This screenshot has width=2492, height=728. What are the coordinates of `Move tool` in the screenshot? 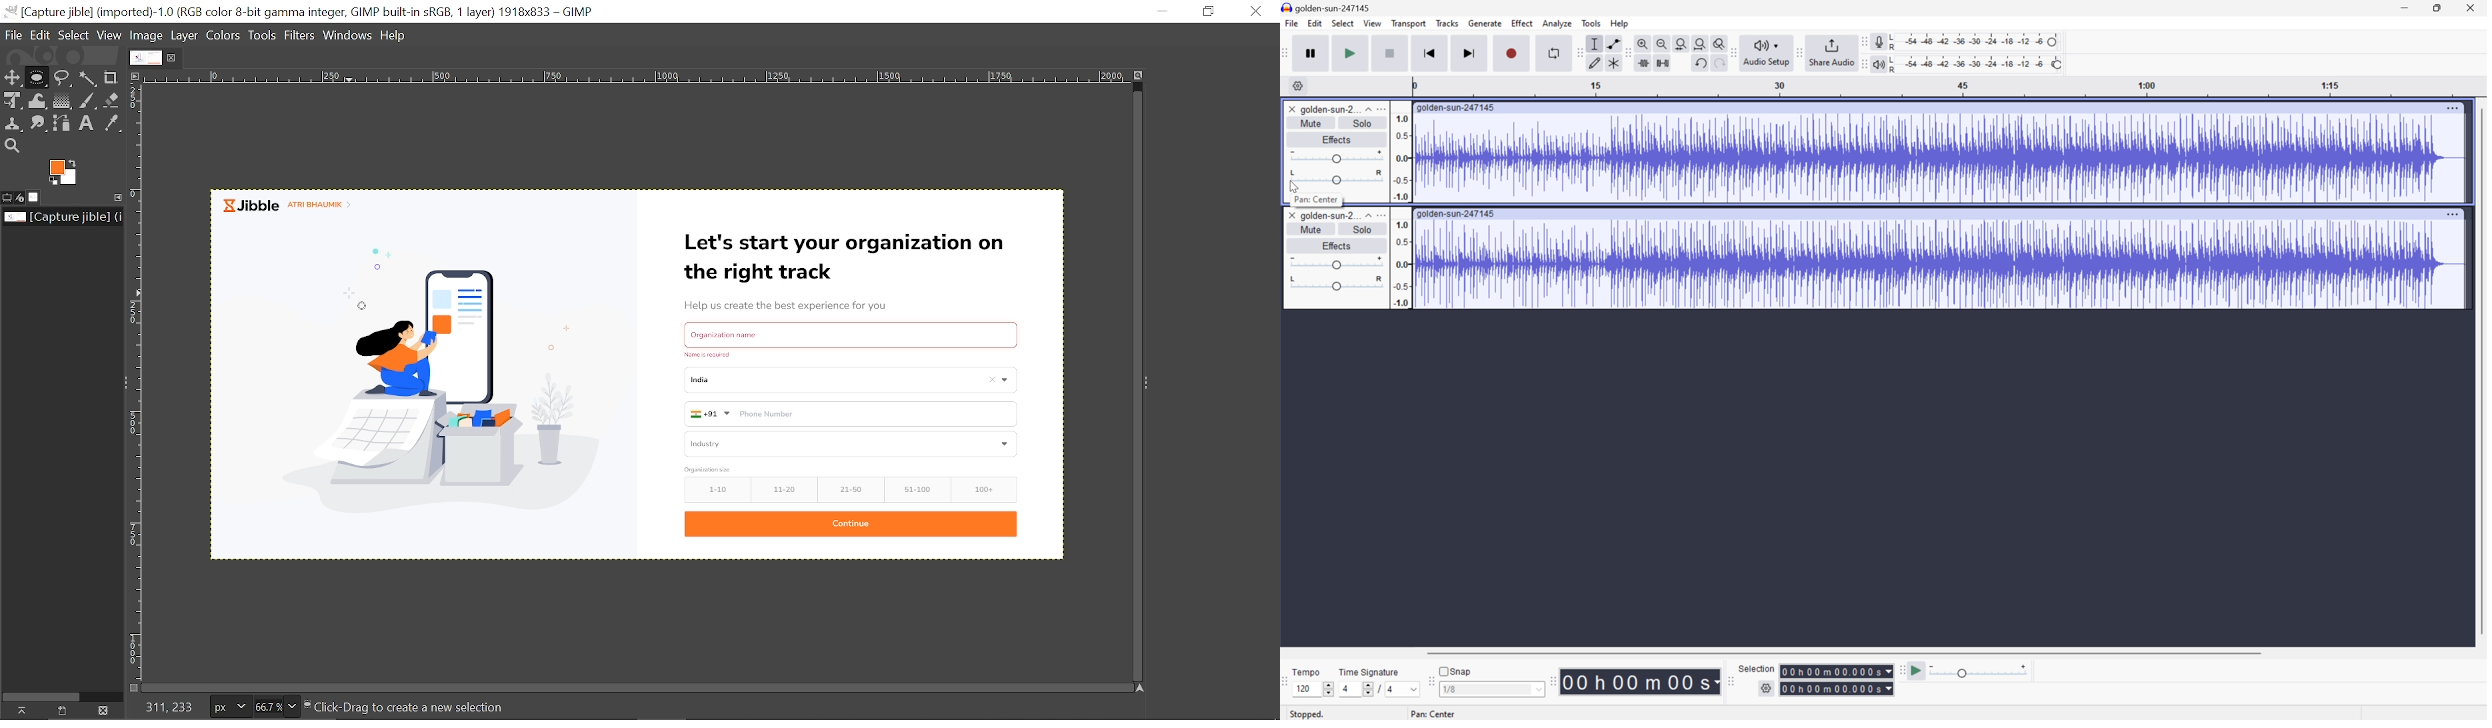 It's located at (12, 76).